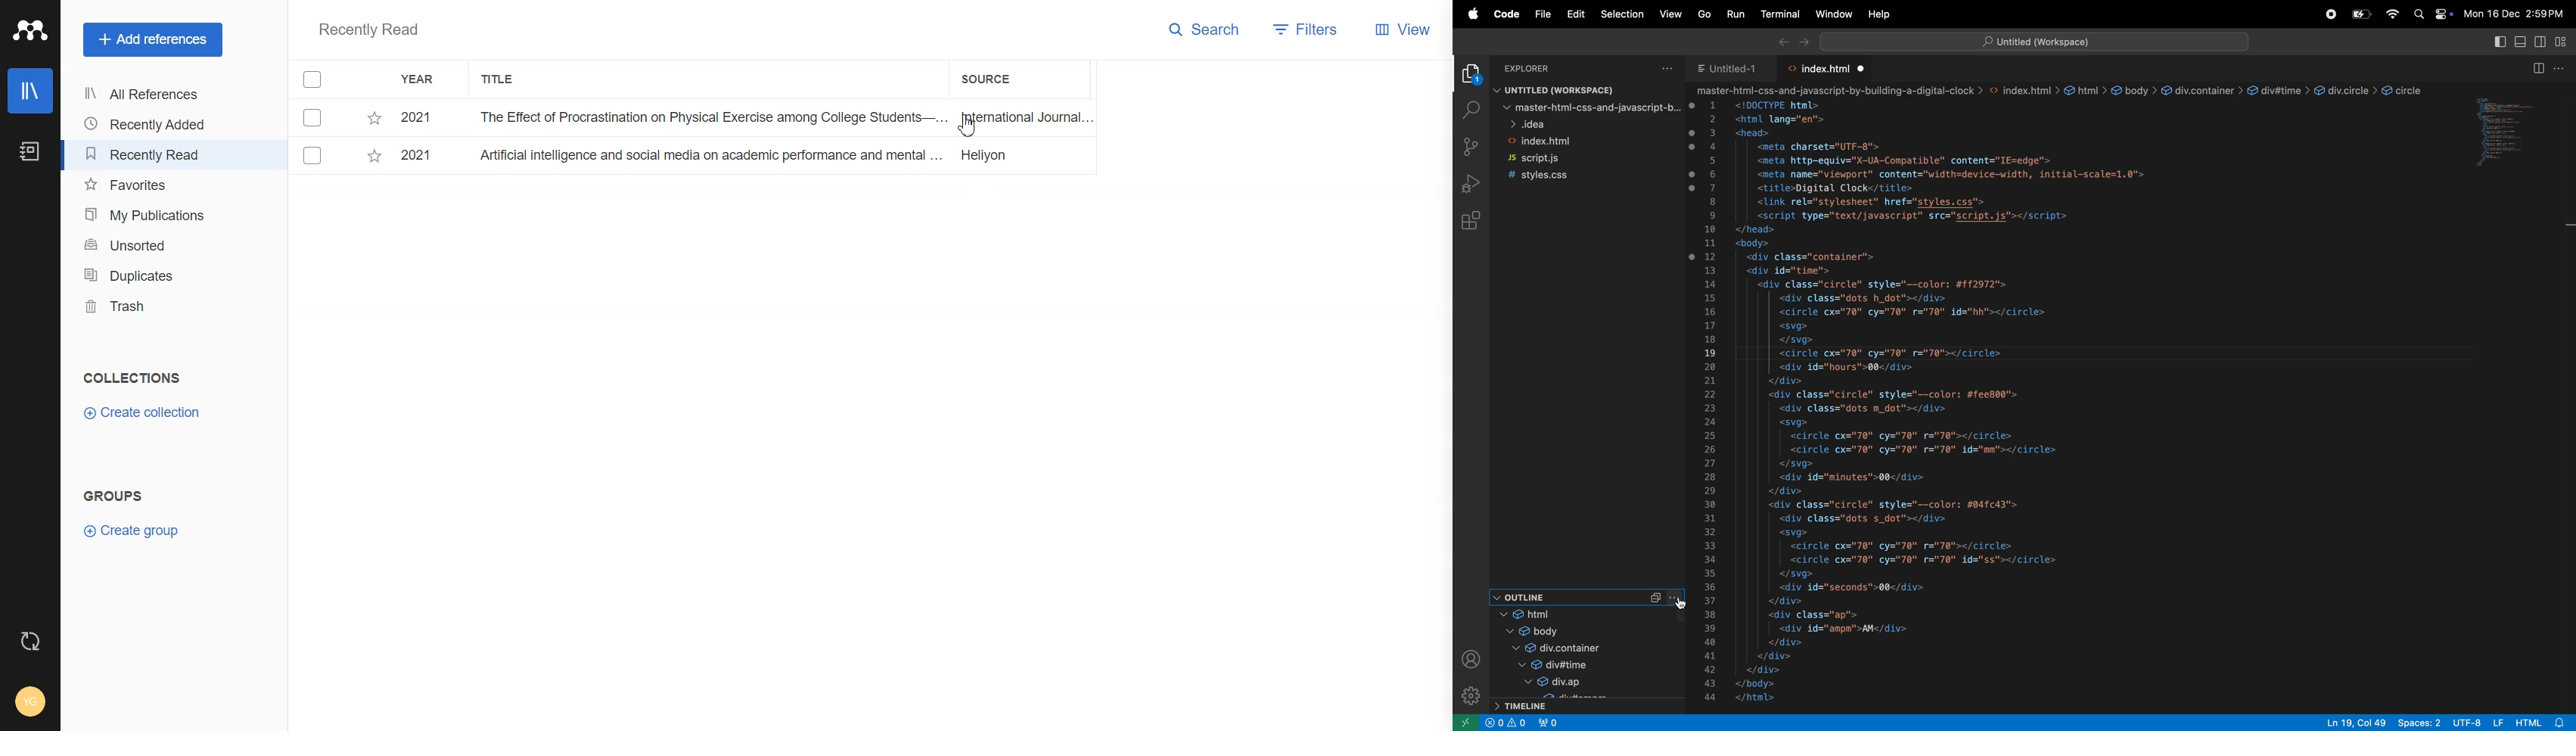  What do you see at coordinates (132, 378) in the screenshot?
I see `Collections` at bounding box center [132, 378].